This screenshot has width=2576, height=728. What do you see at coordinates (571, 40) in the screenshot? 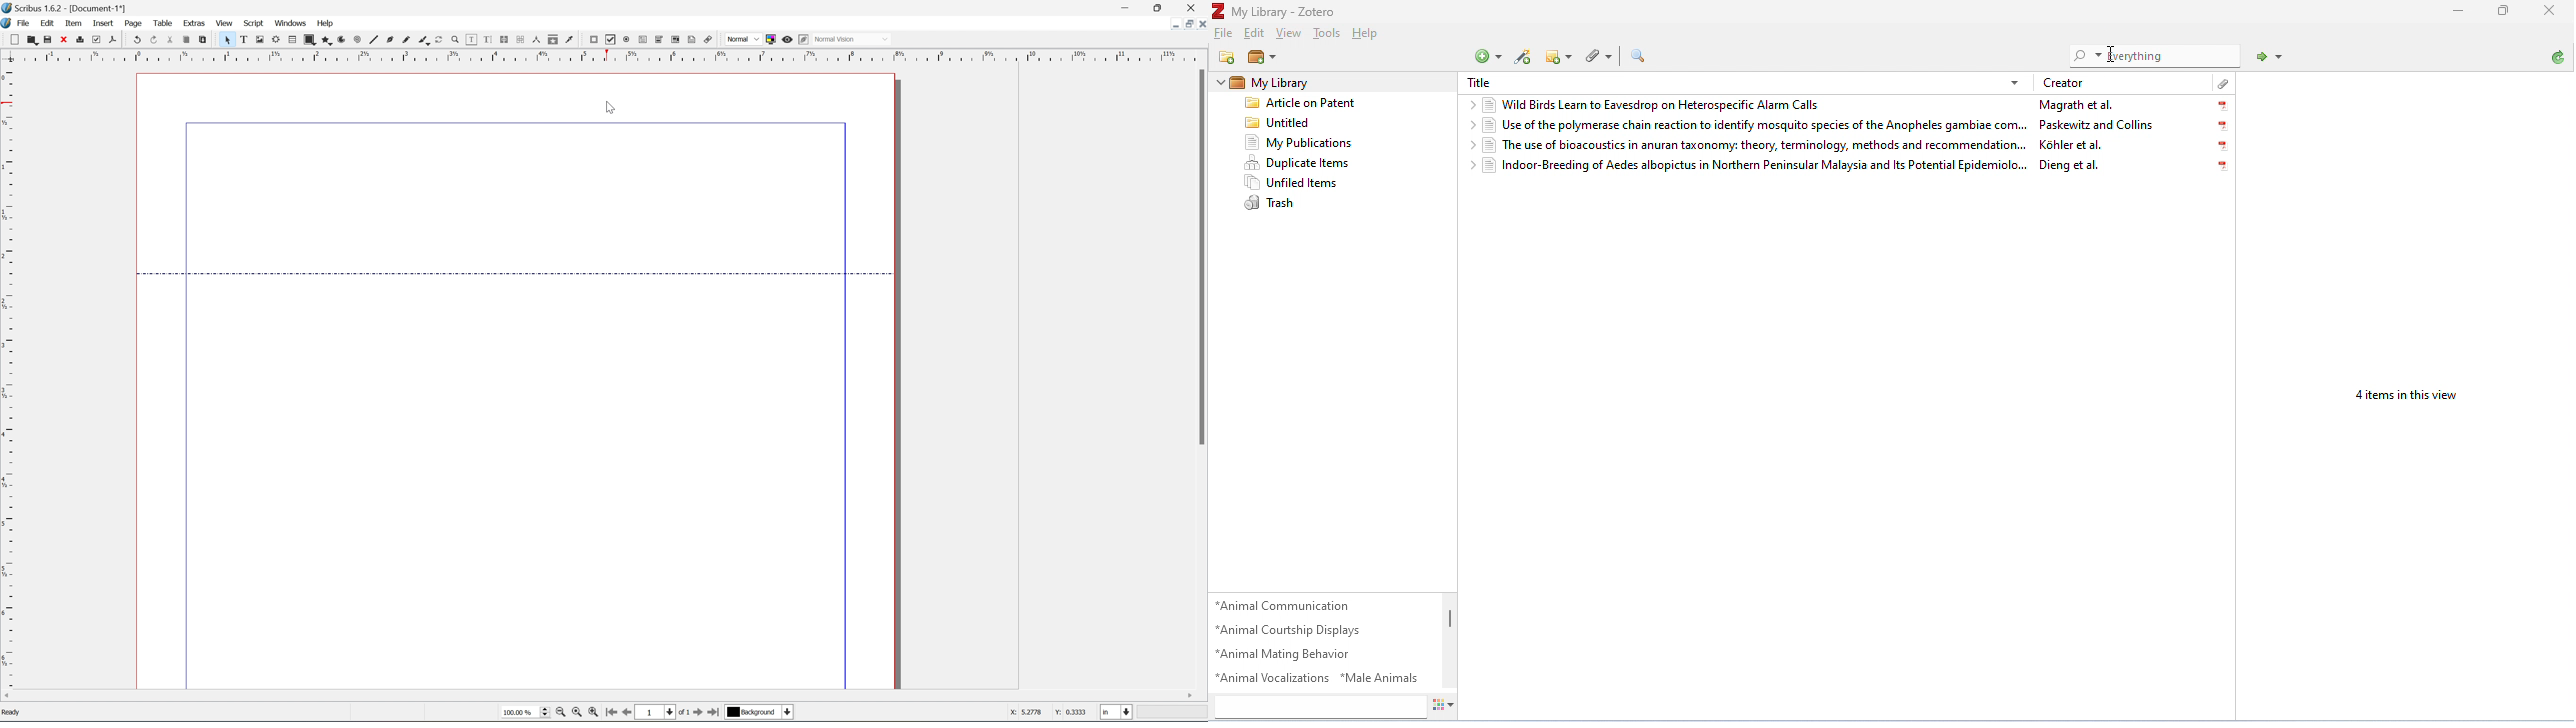
I see `eye dropper` at bounding box center [571, 40].